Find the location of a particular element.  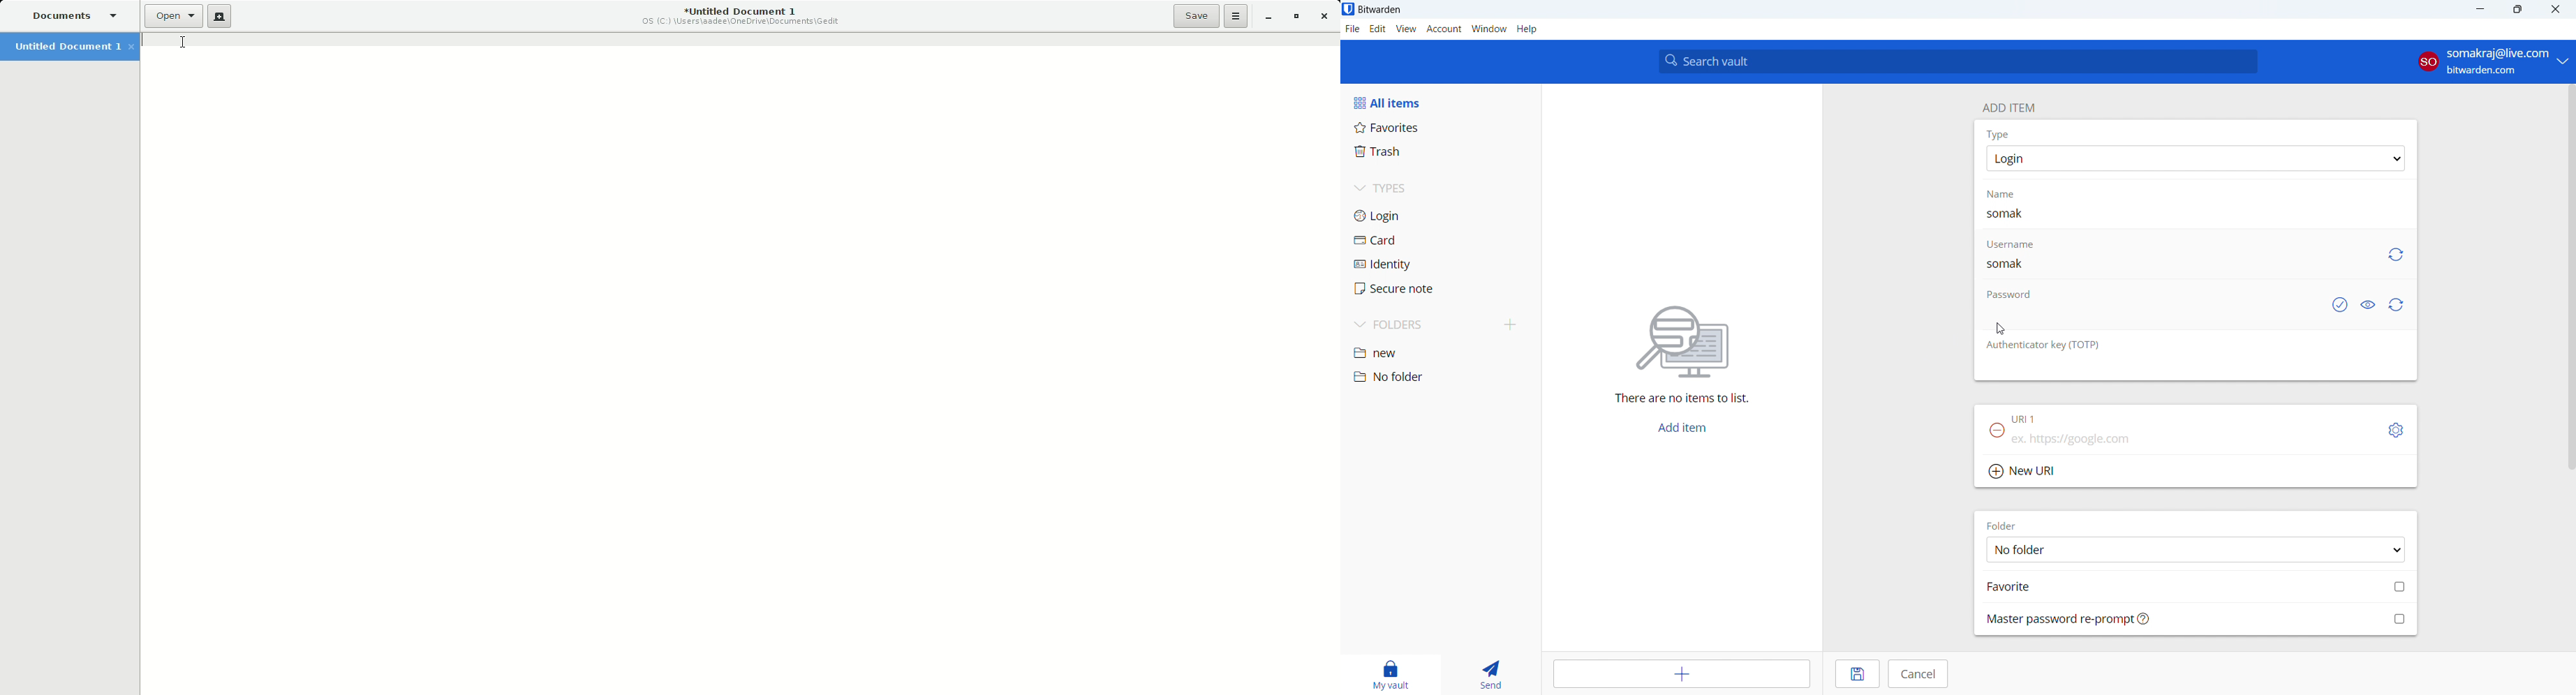

cancel is located at coordinates (1918, 674).